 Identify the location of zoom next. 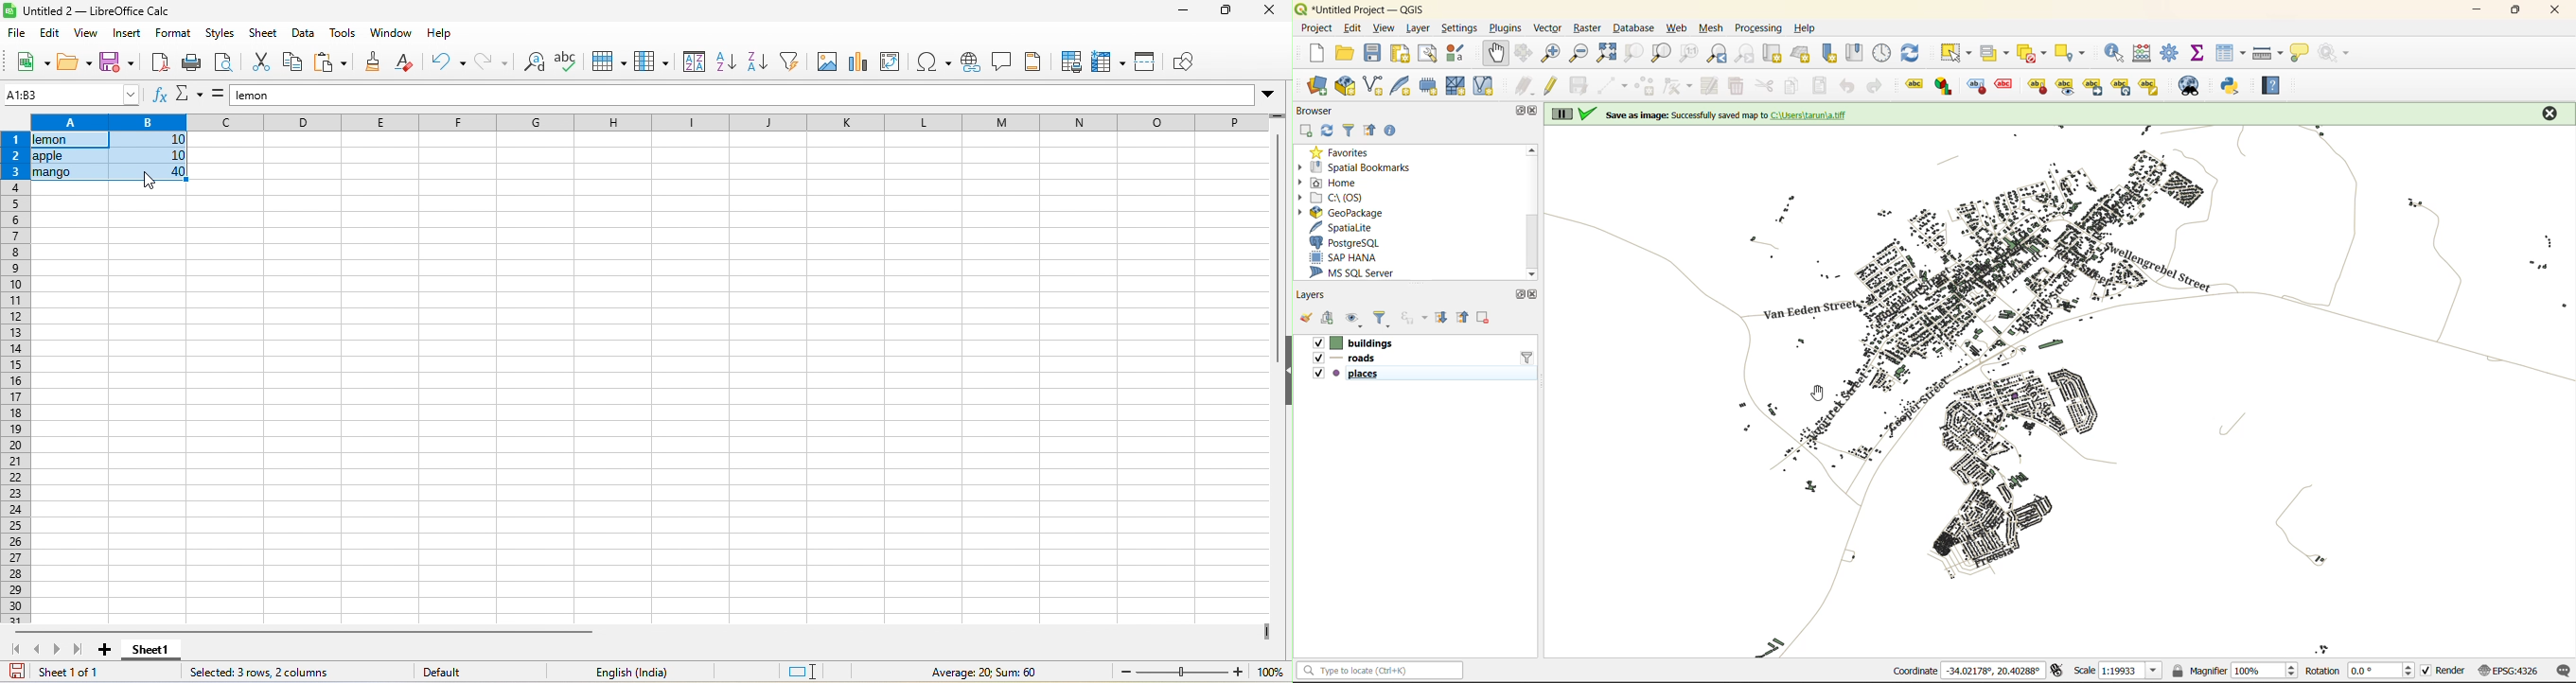
(1745, 53).